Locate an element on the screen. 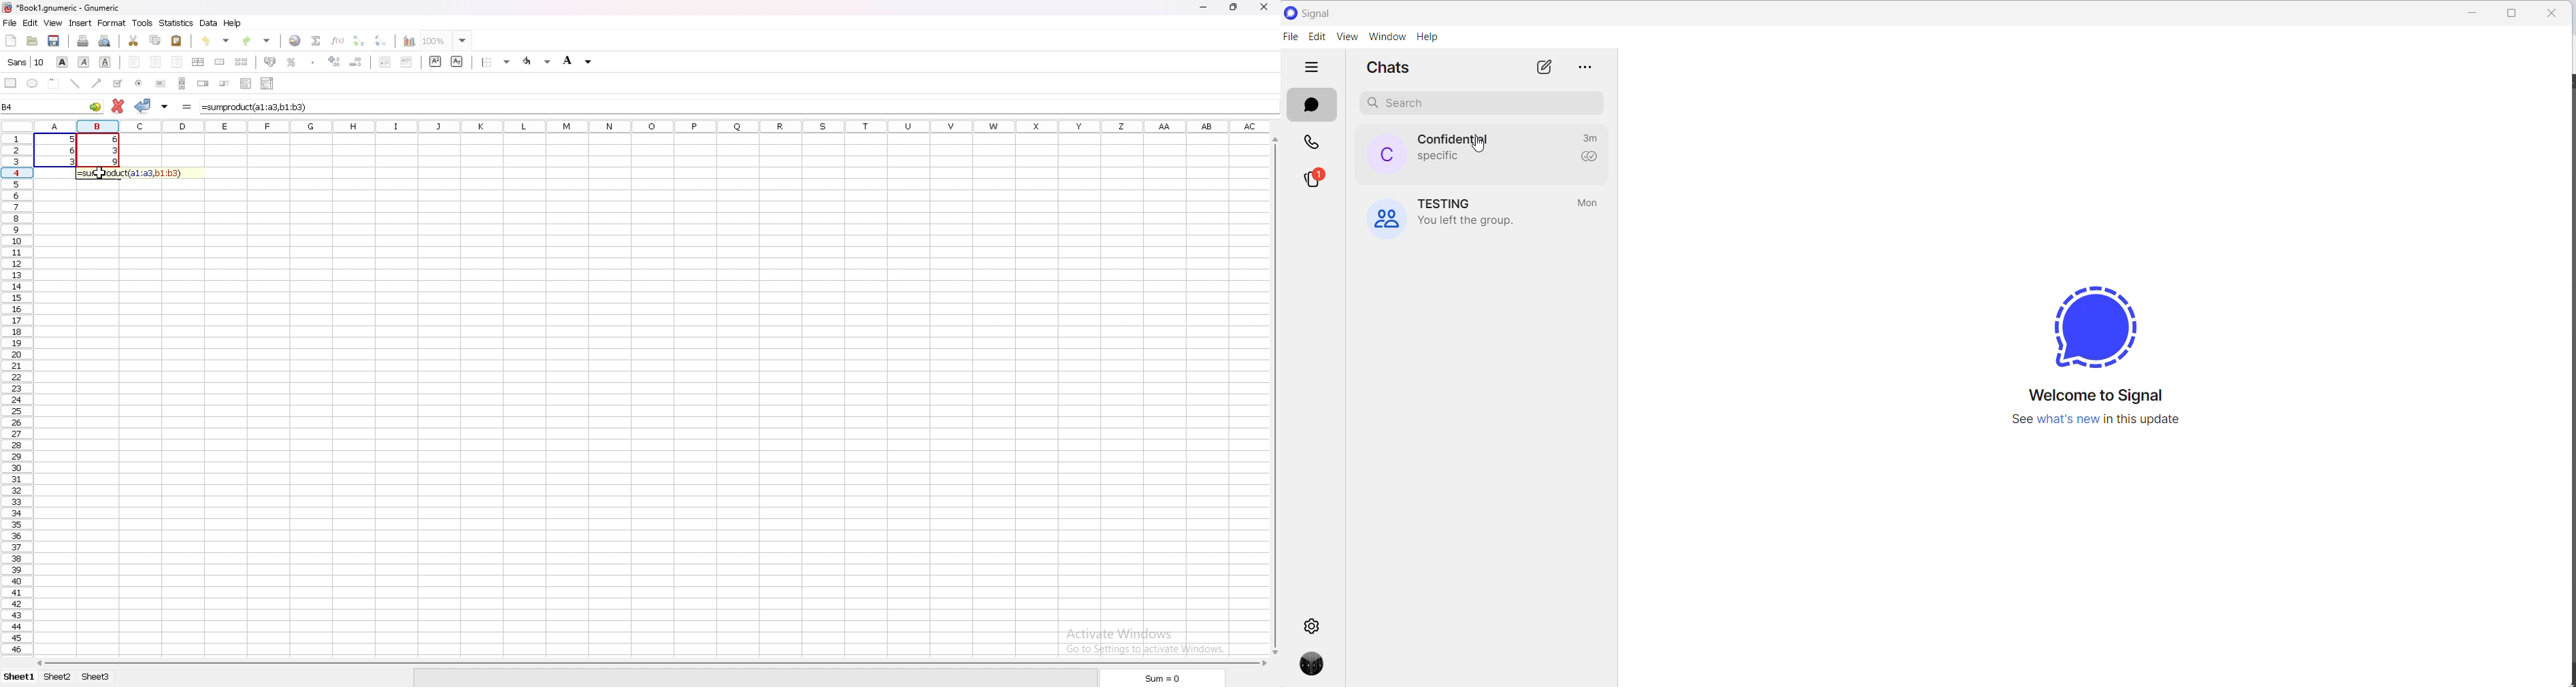 The width and height of the screenshot is (2576, 700). new is located at coordinates (11, 40).